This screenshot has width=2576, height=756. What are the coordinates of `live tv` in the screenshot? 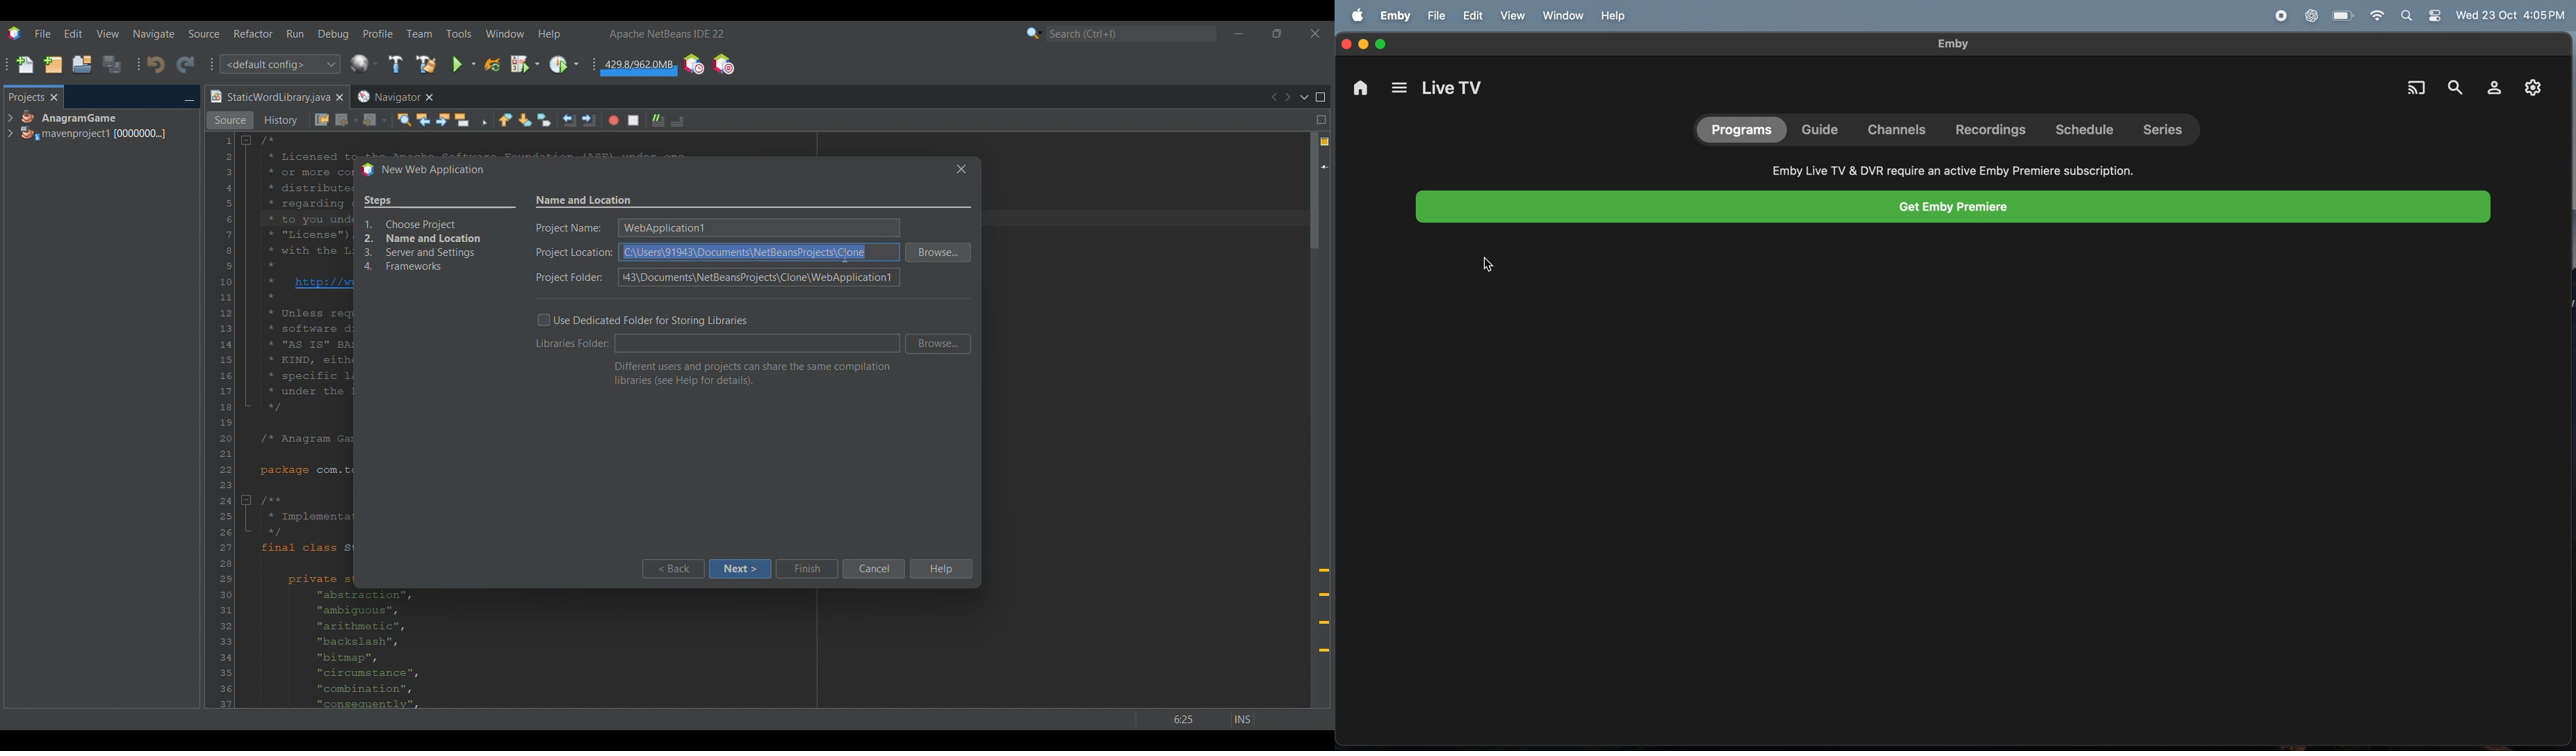 It's located at (1453, 88).